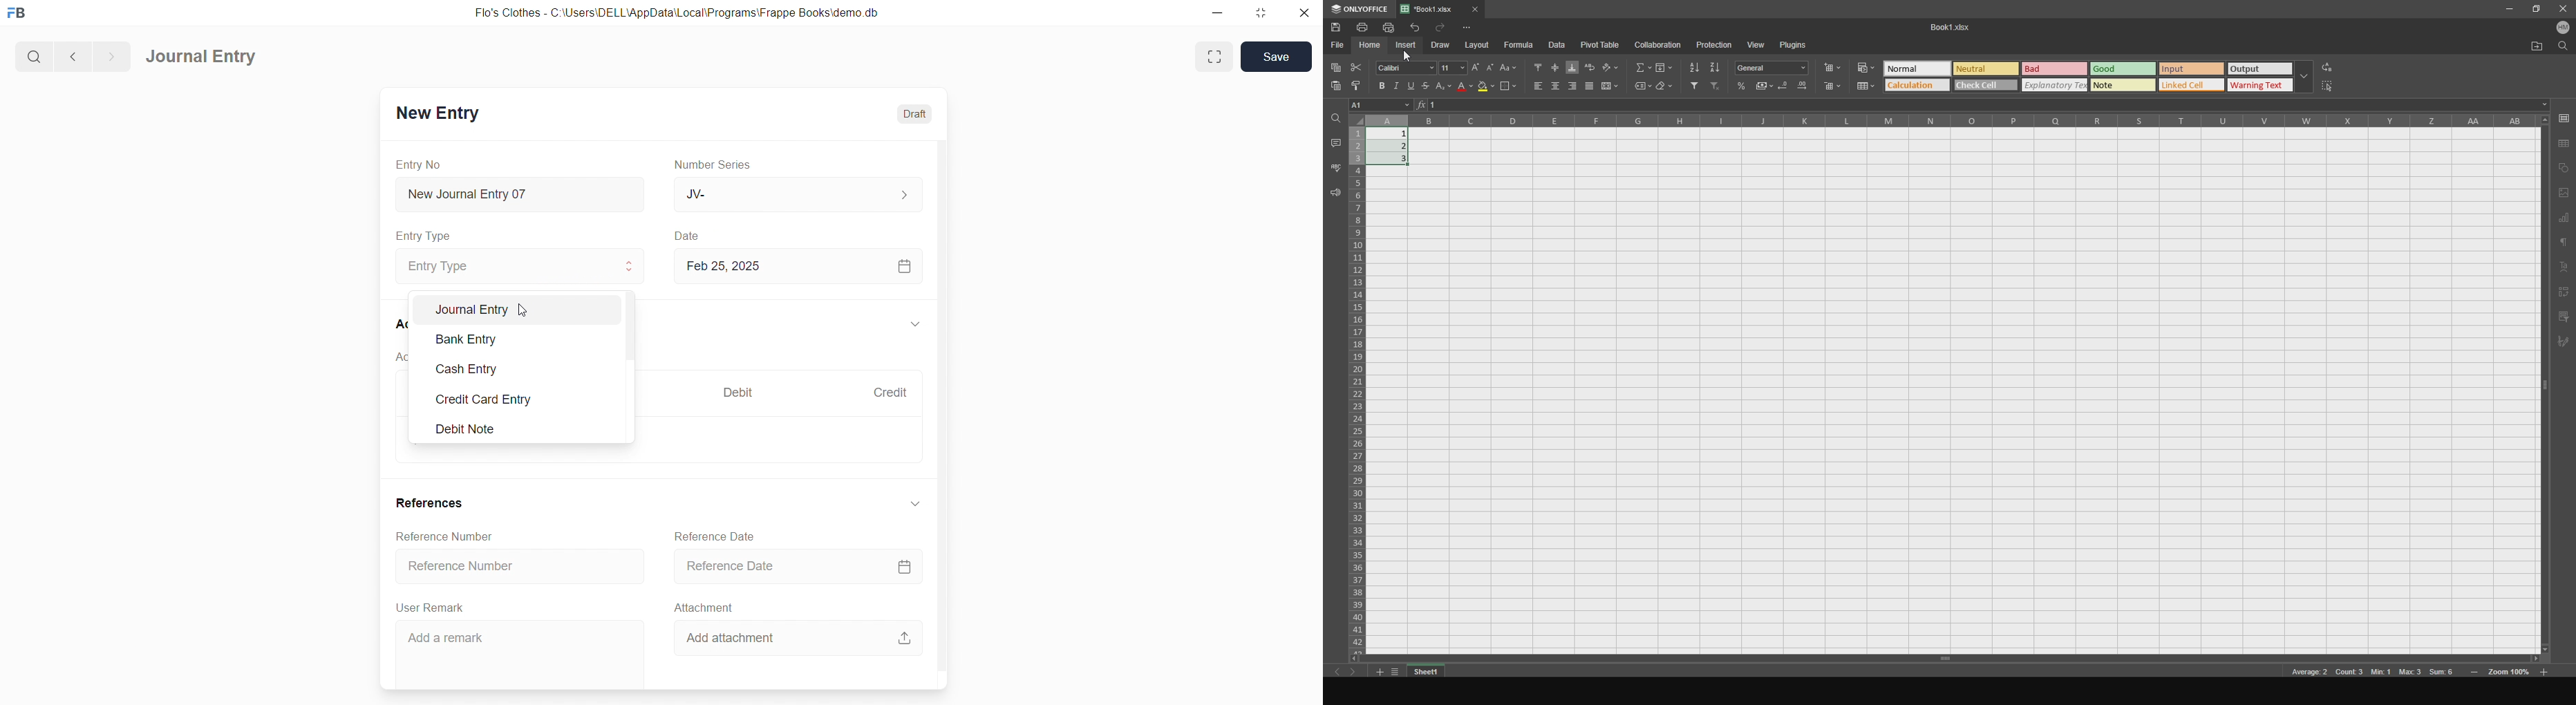  I want to click on References, so click(433, 505).